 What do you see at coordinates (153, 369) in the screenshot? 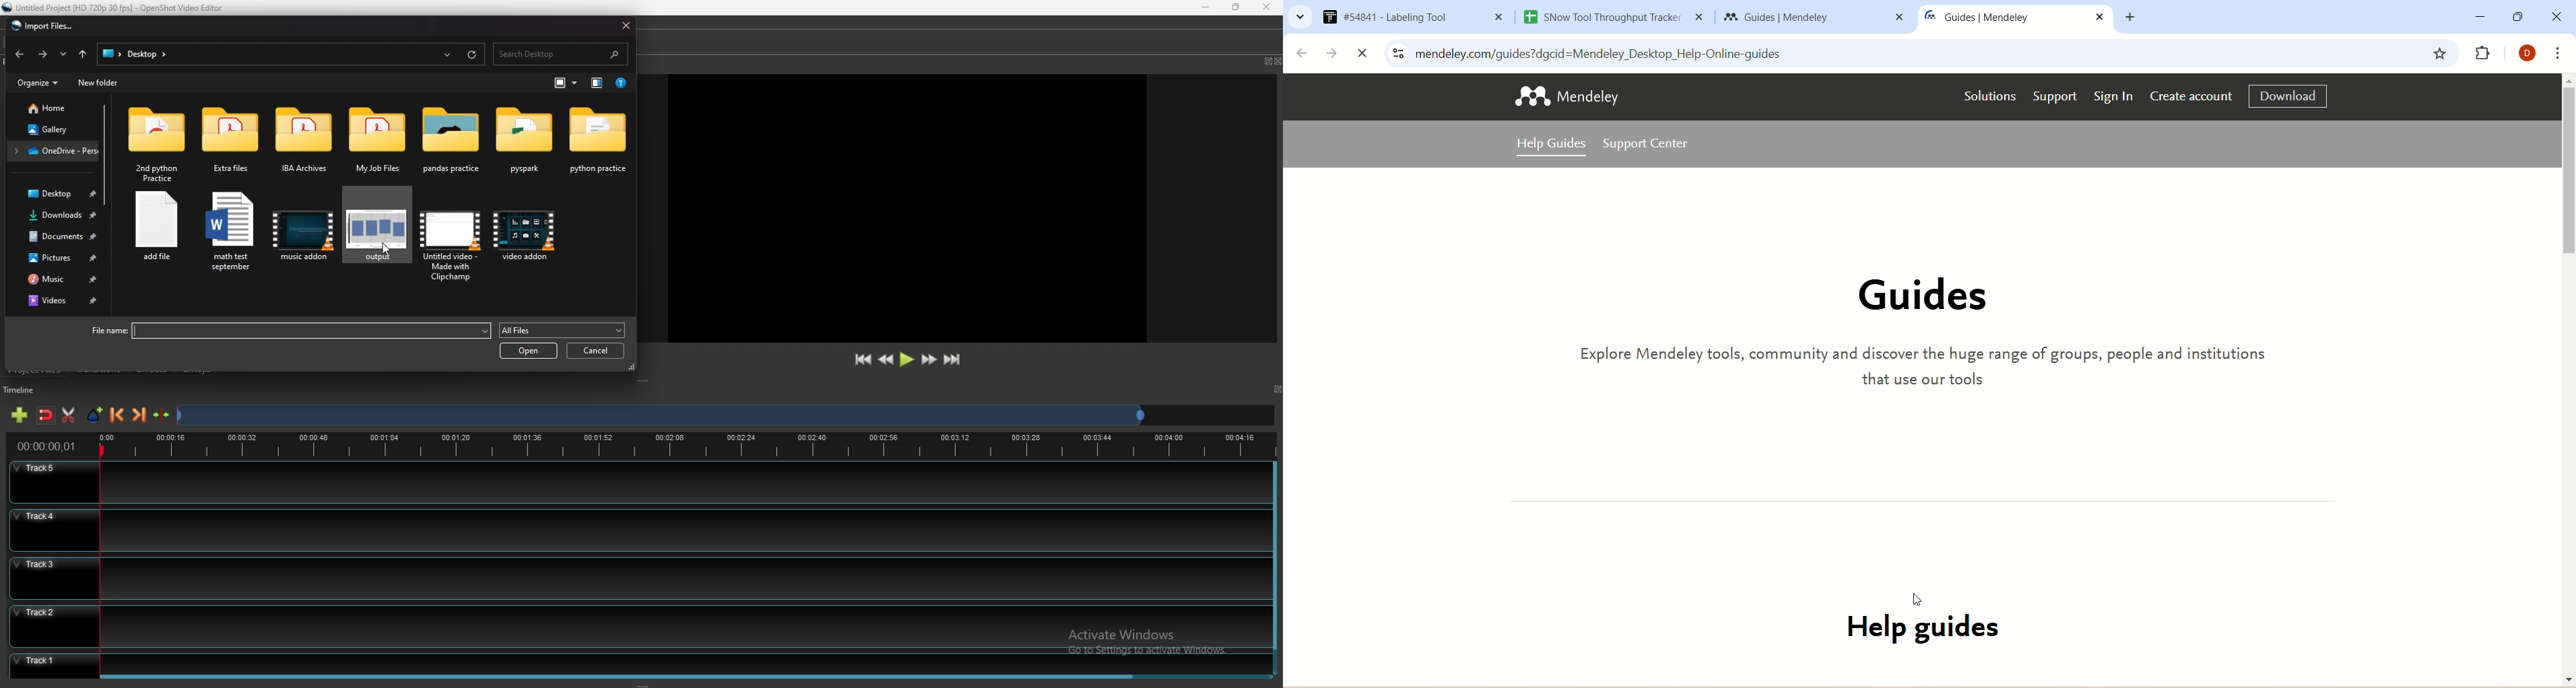
I see `effects` at bounding box center [153, 369].